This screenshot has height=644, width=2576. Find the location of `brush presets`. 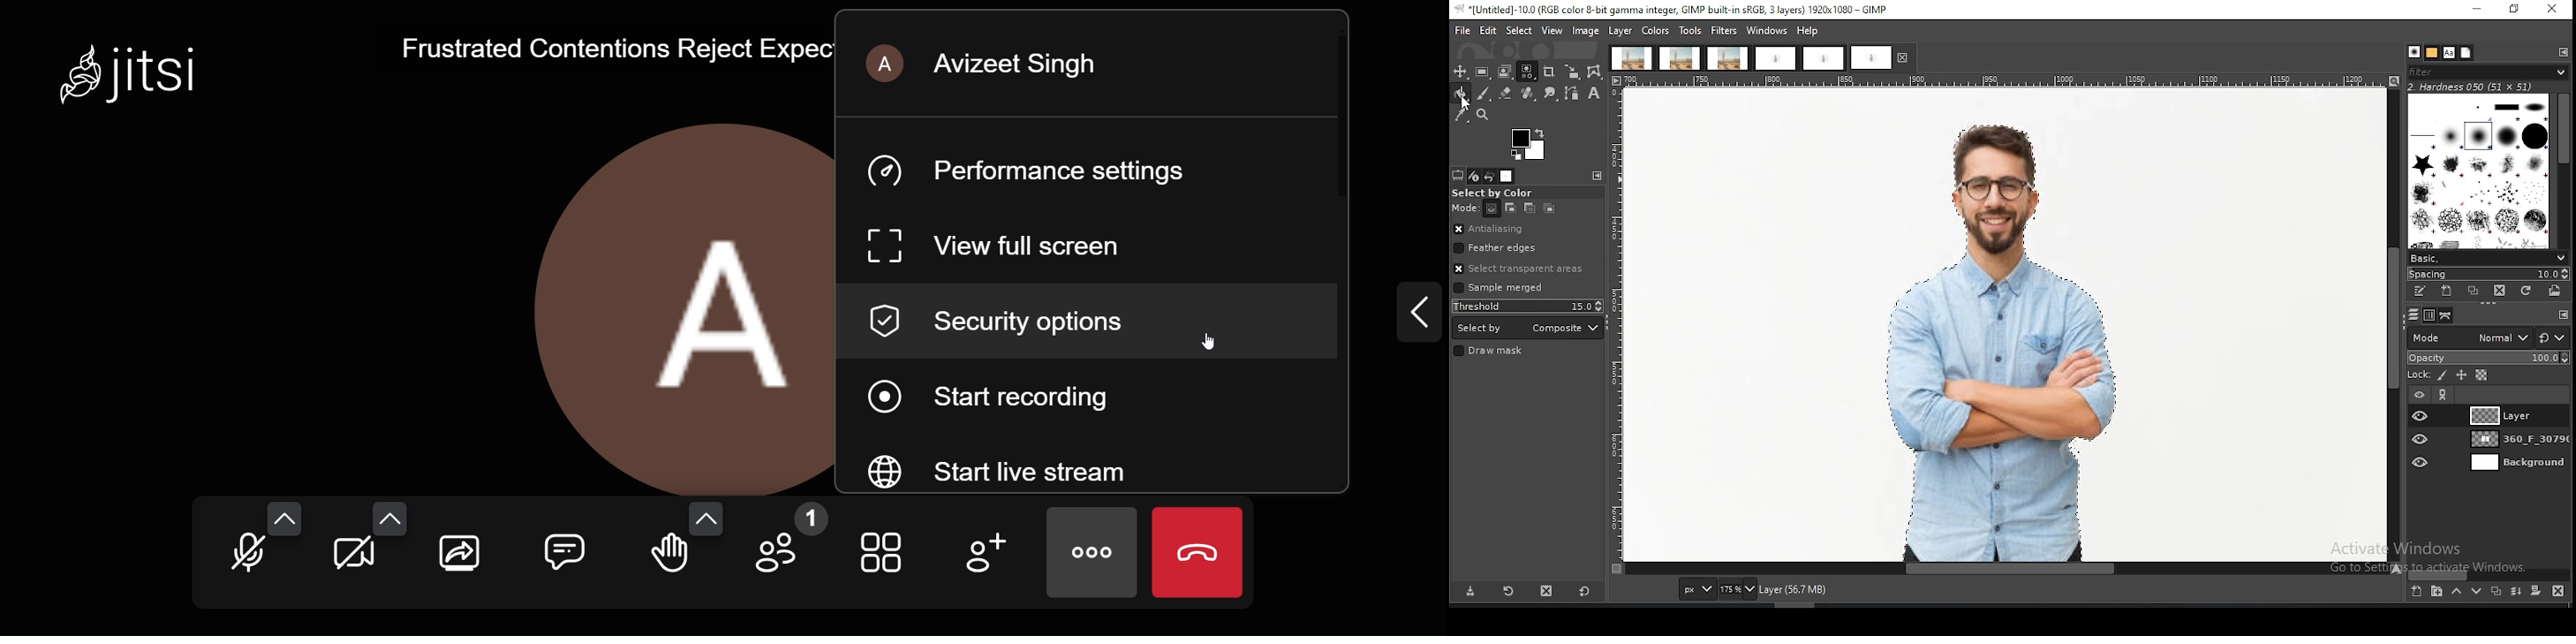

brush presets is located at coordinates (2487, 259).